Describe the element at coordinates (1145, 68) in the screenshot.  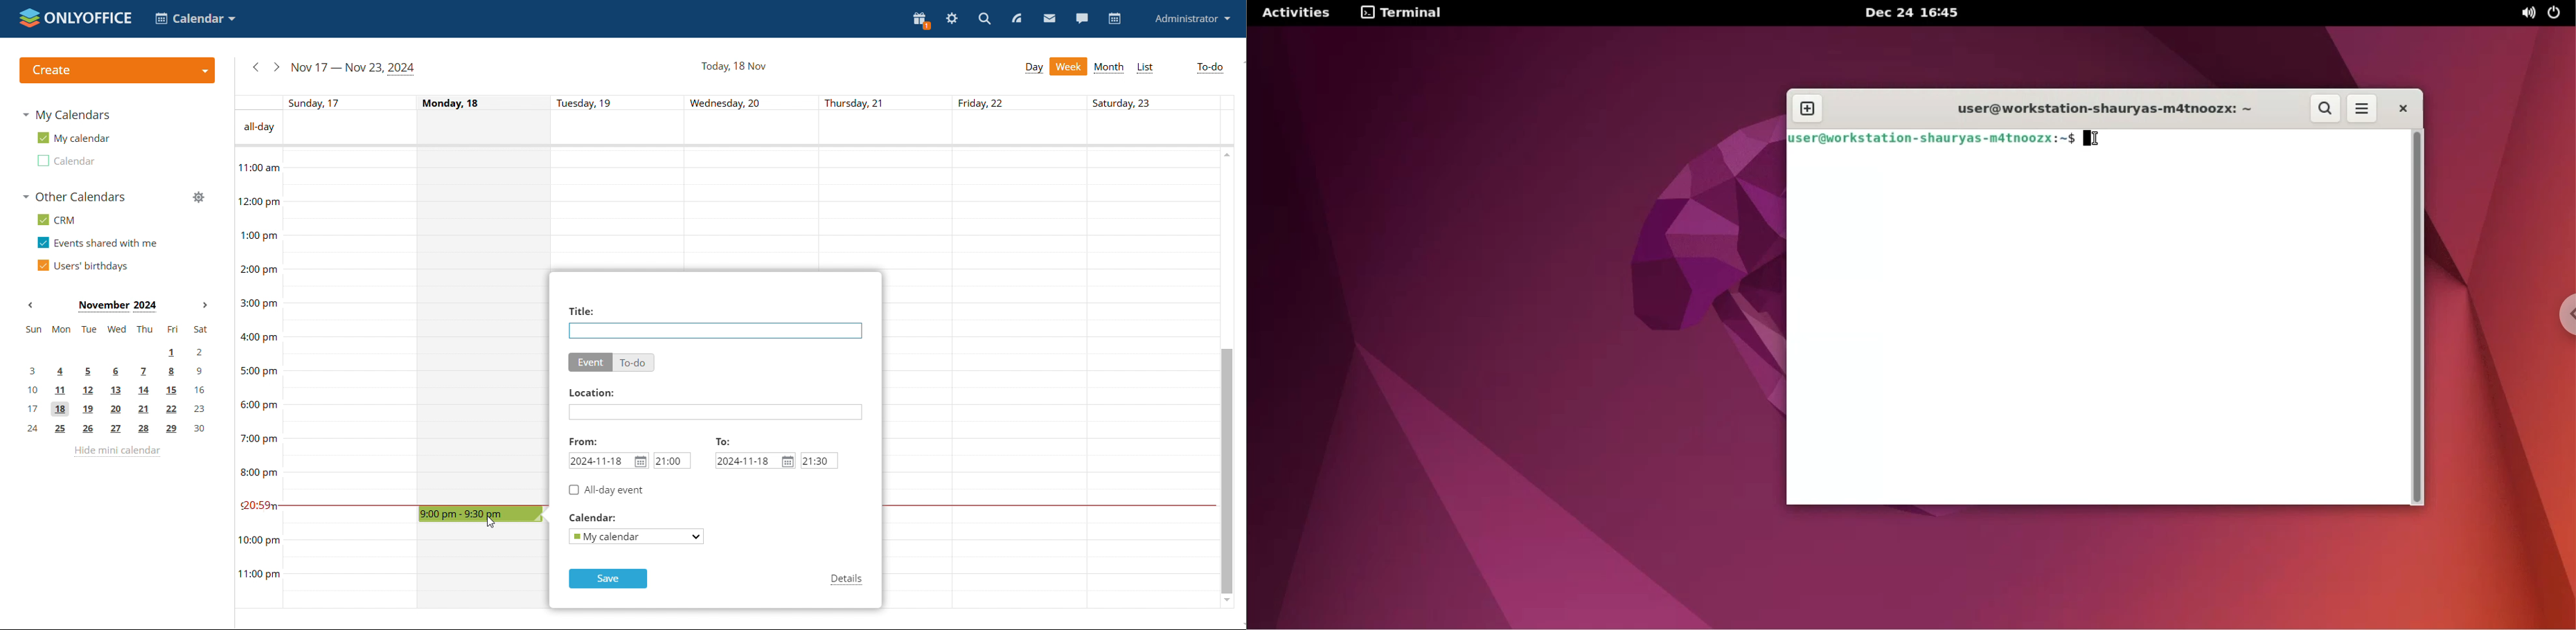
I see `list view` at that location.